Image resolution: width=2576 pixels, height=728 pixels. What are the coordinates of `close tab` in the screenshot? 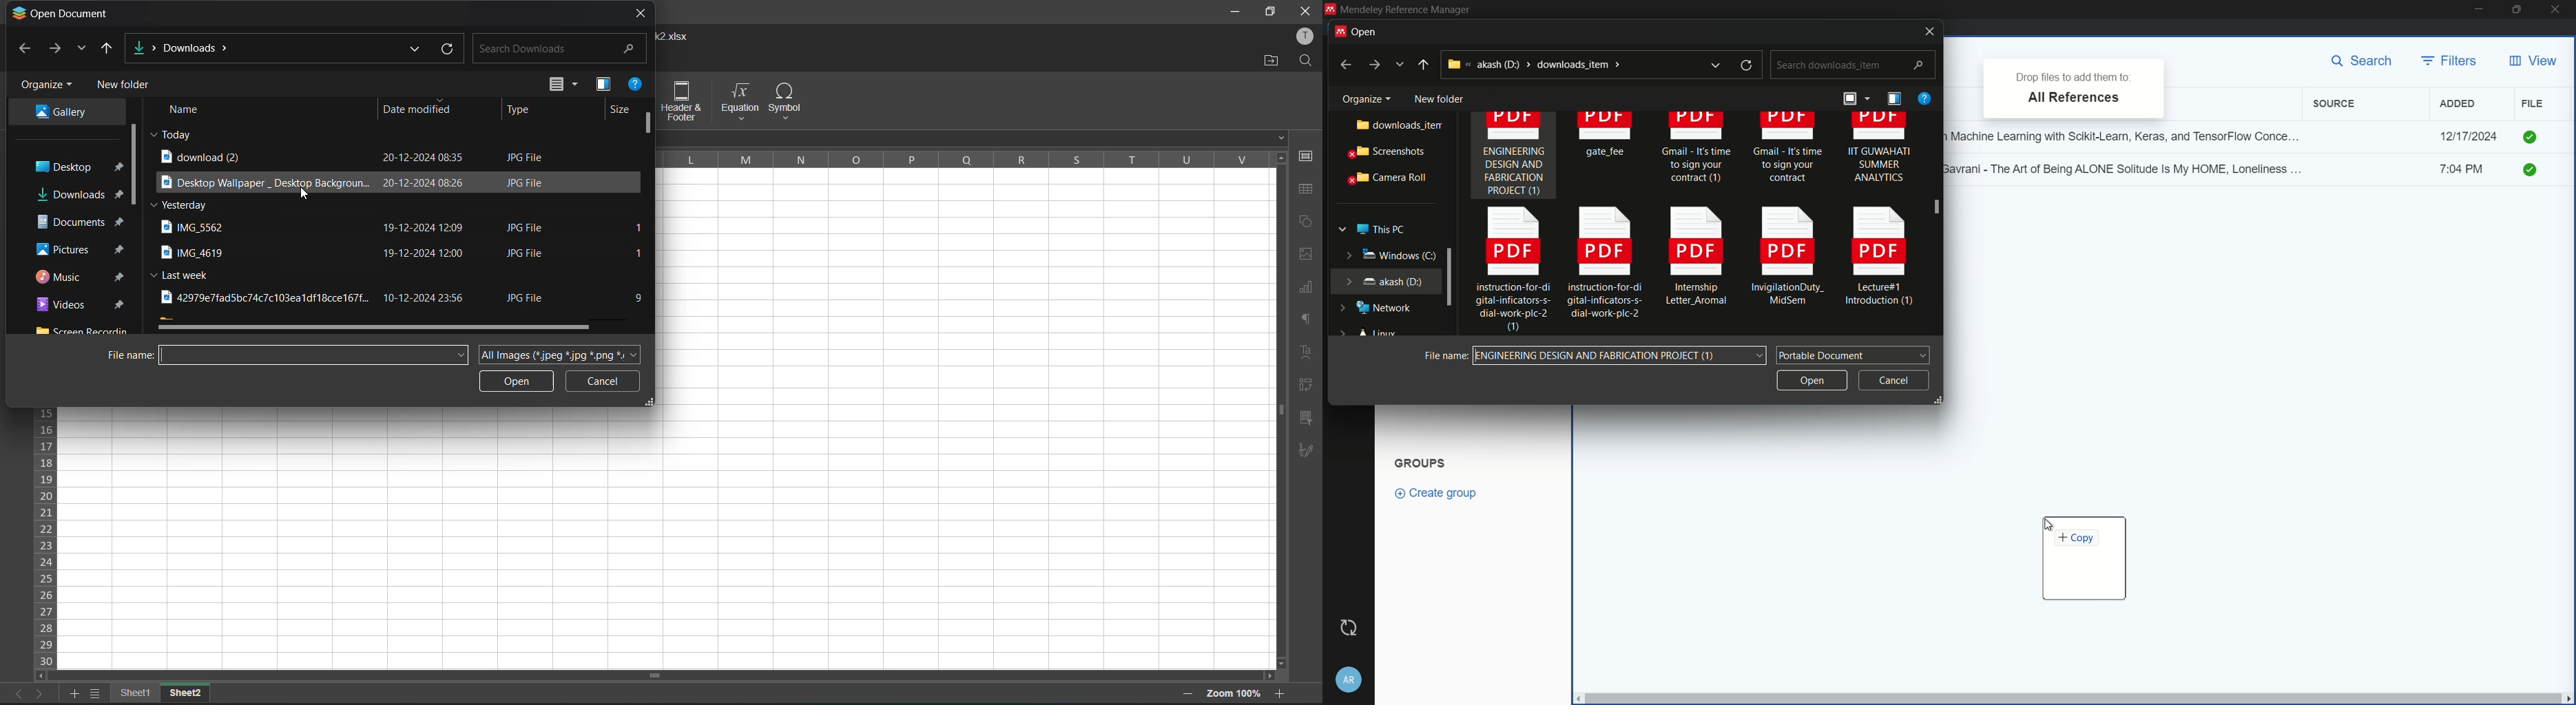 It's located at (643, 12).